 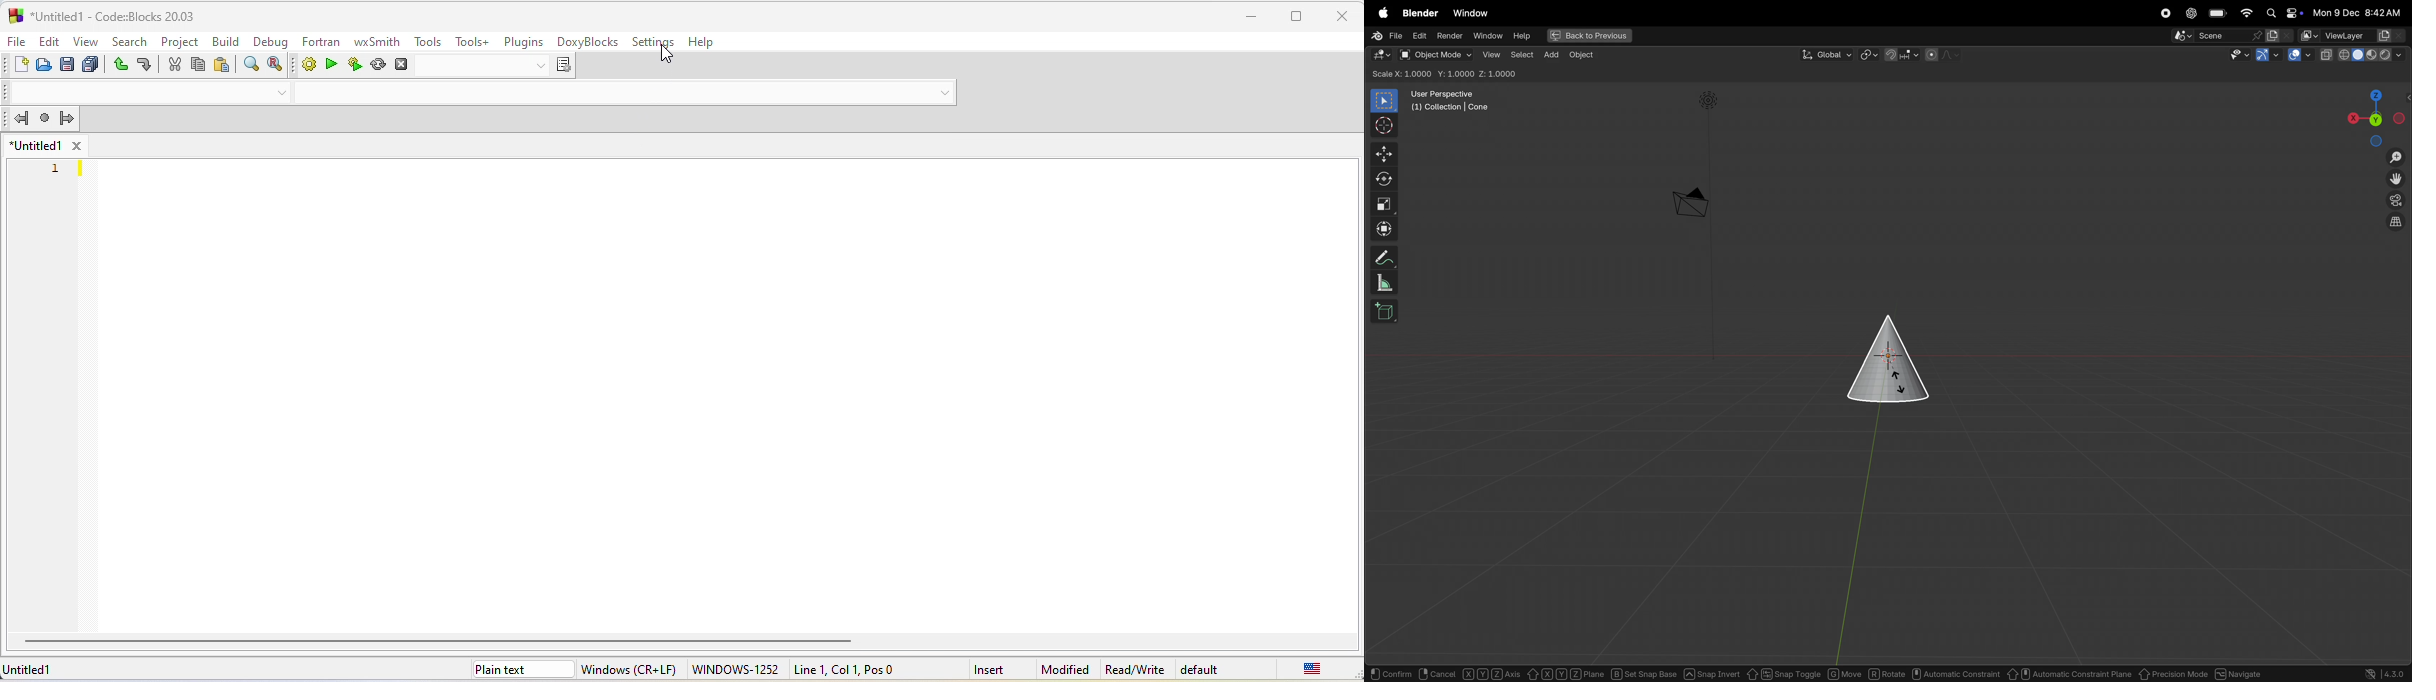 What do you see at coordinates (85, 41) in the screenshot?
I see `view` at bounding box center [85, 41].